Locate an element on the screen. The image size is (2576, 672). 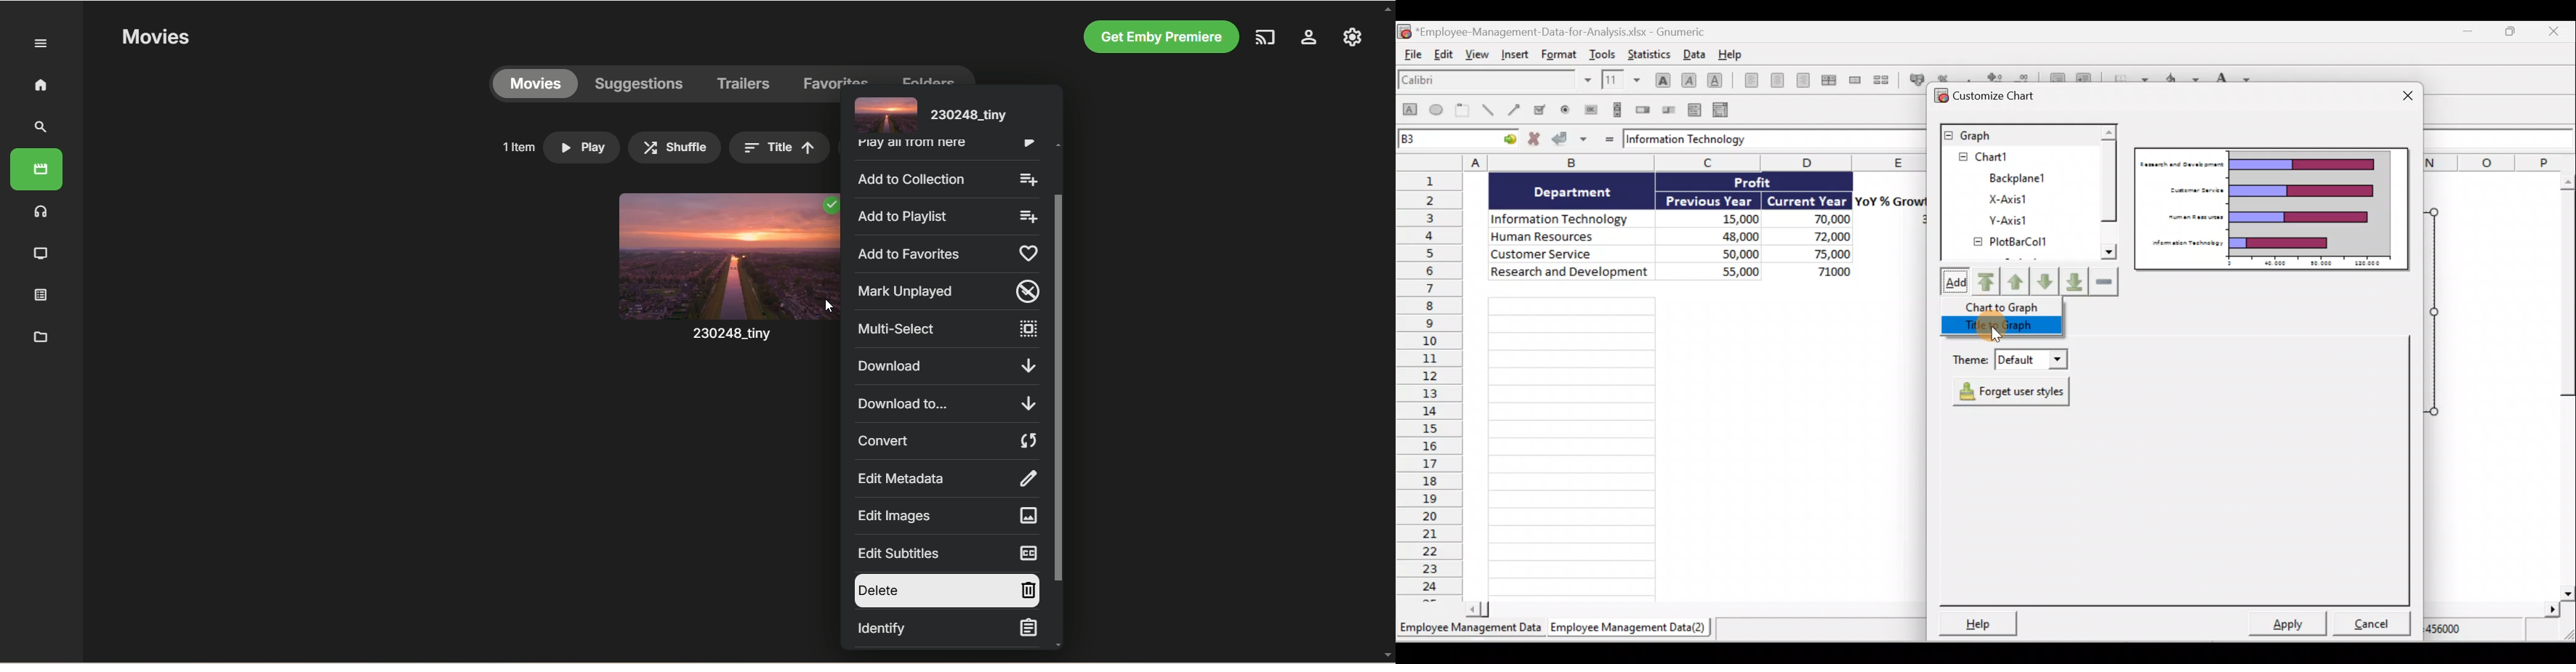
add to favorites is located at coordinates (944, 254).